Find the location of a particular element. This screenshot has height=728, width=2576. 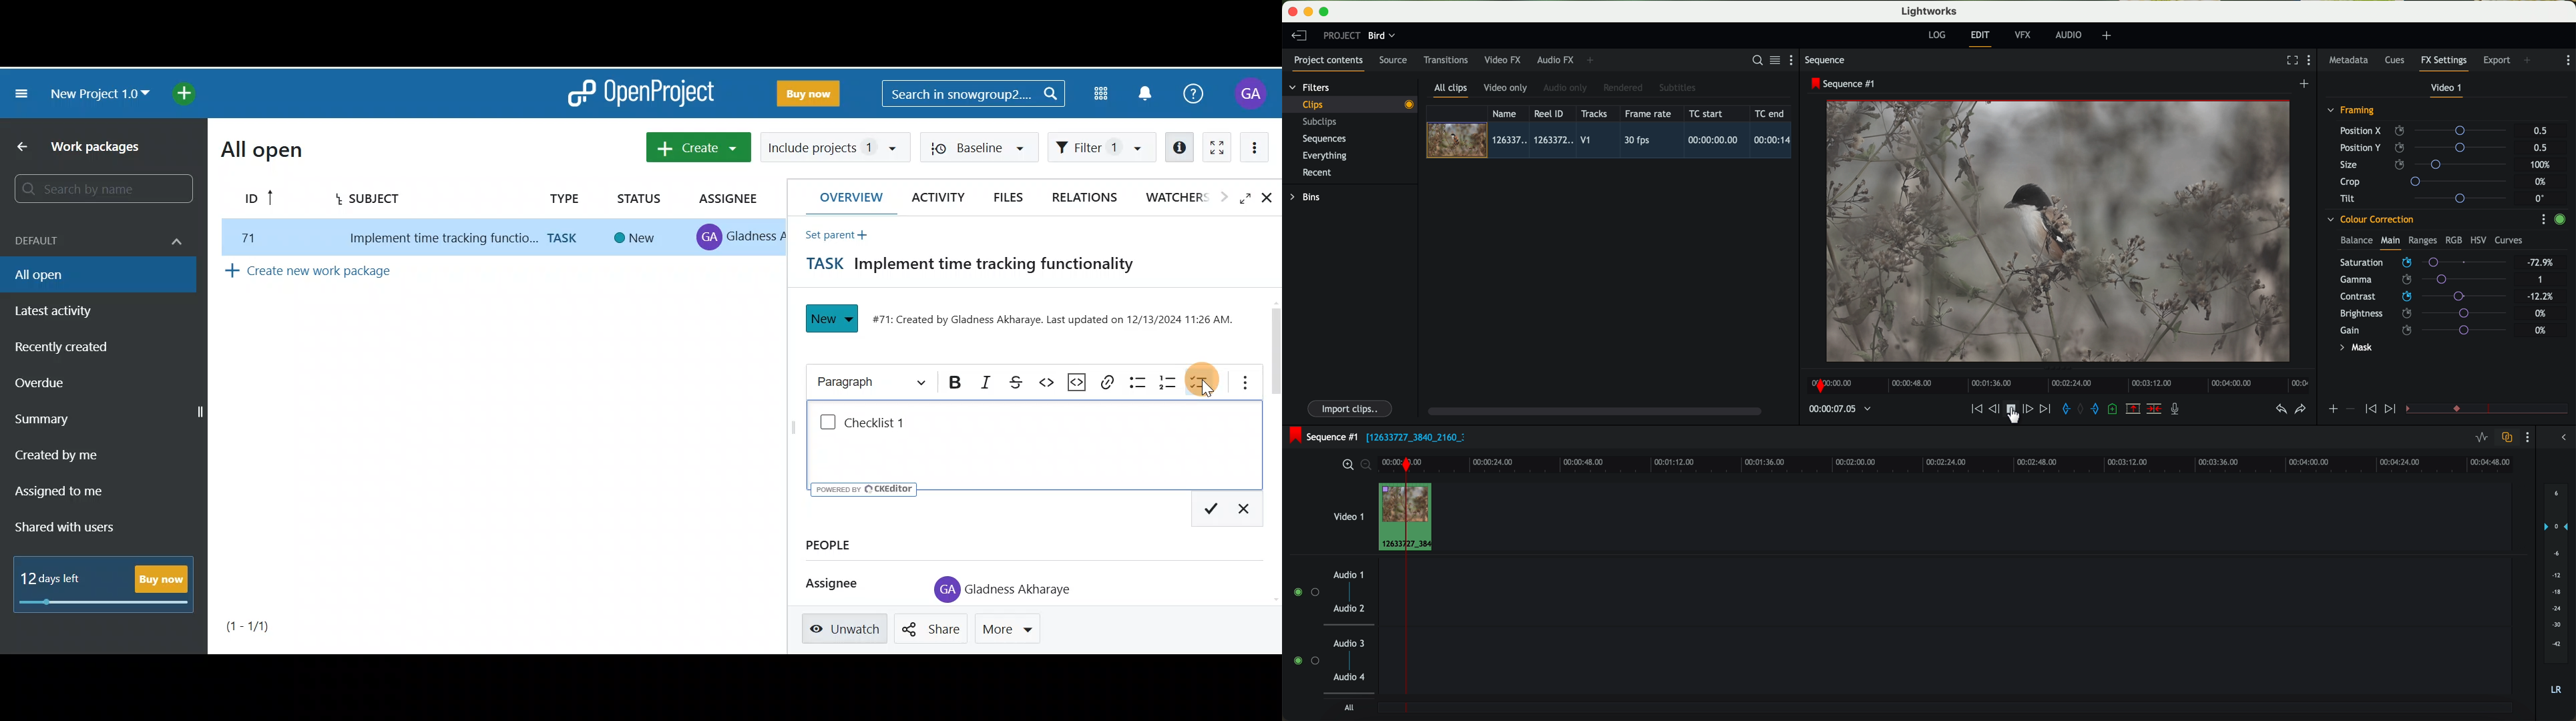

add a cue at the current position is located at coordinates (2114, 409).